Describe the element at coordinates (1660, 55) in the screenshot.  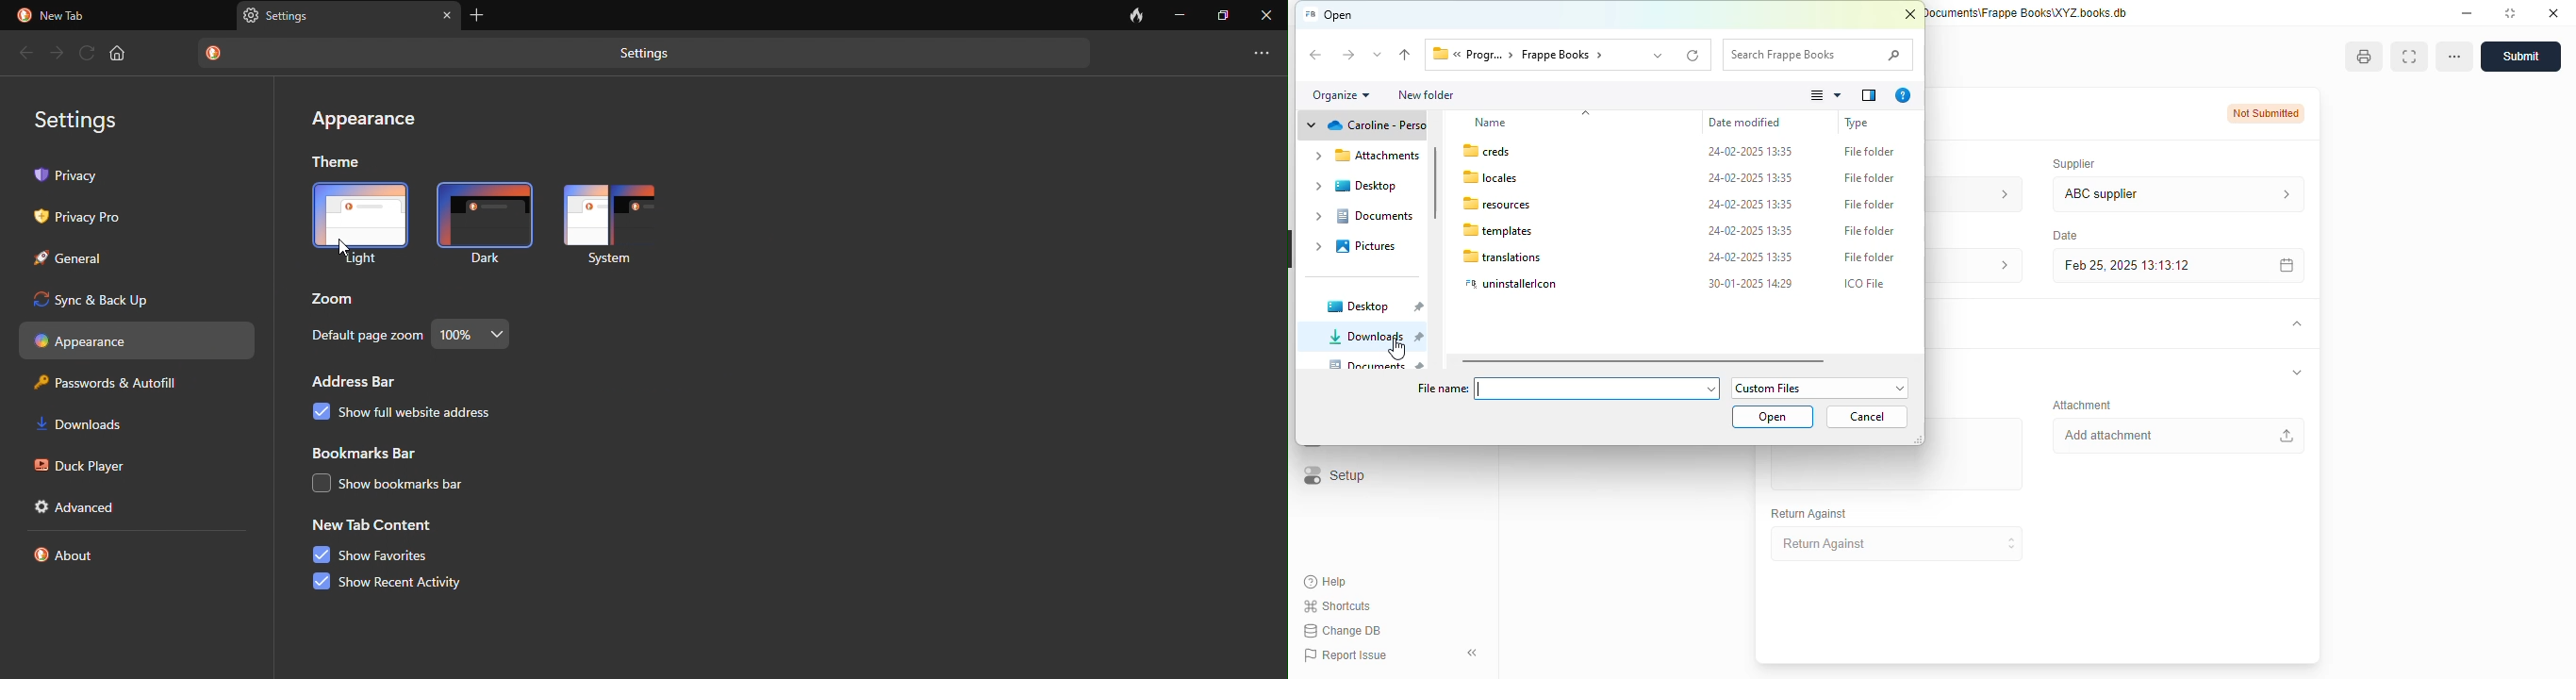
I see `previous locations` at that location.